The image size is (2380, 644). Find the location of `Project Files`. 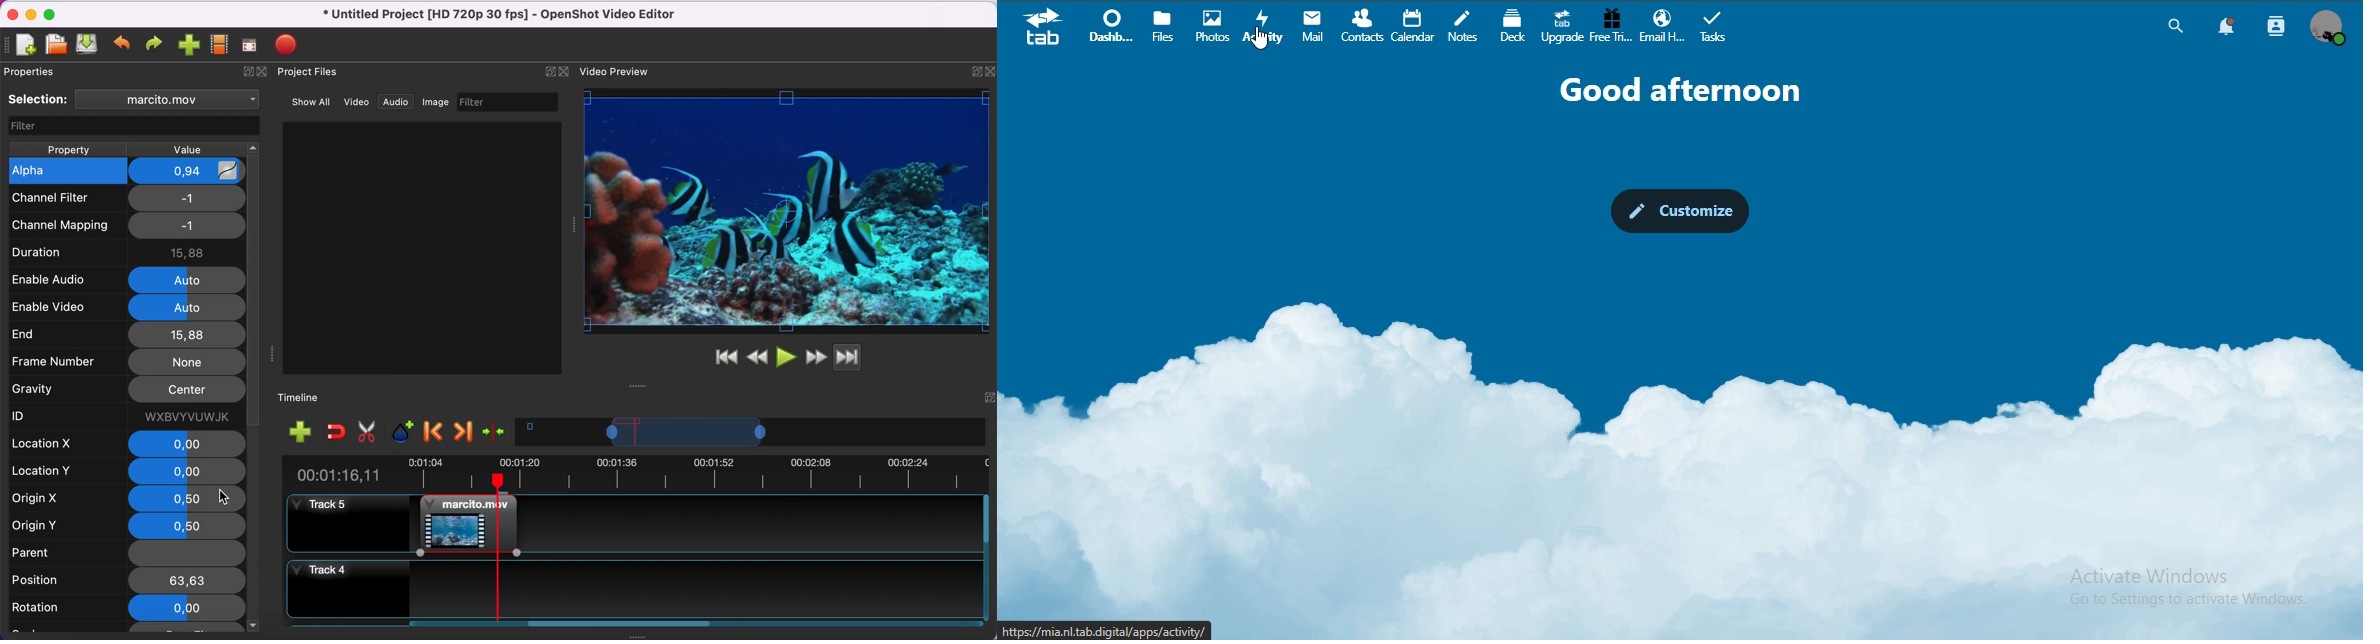

Project Files is located at coordinates (309, 71).